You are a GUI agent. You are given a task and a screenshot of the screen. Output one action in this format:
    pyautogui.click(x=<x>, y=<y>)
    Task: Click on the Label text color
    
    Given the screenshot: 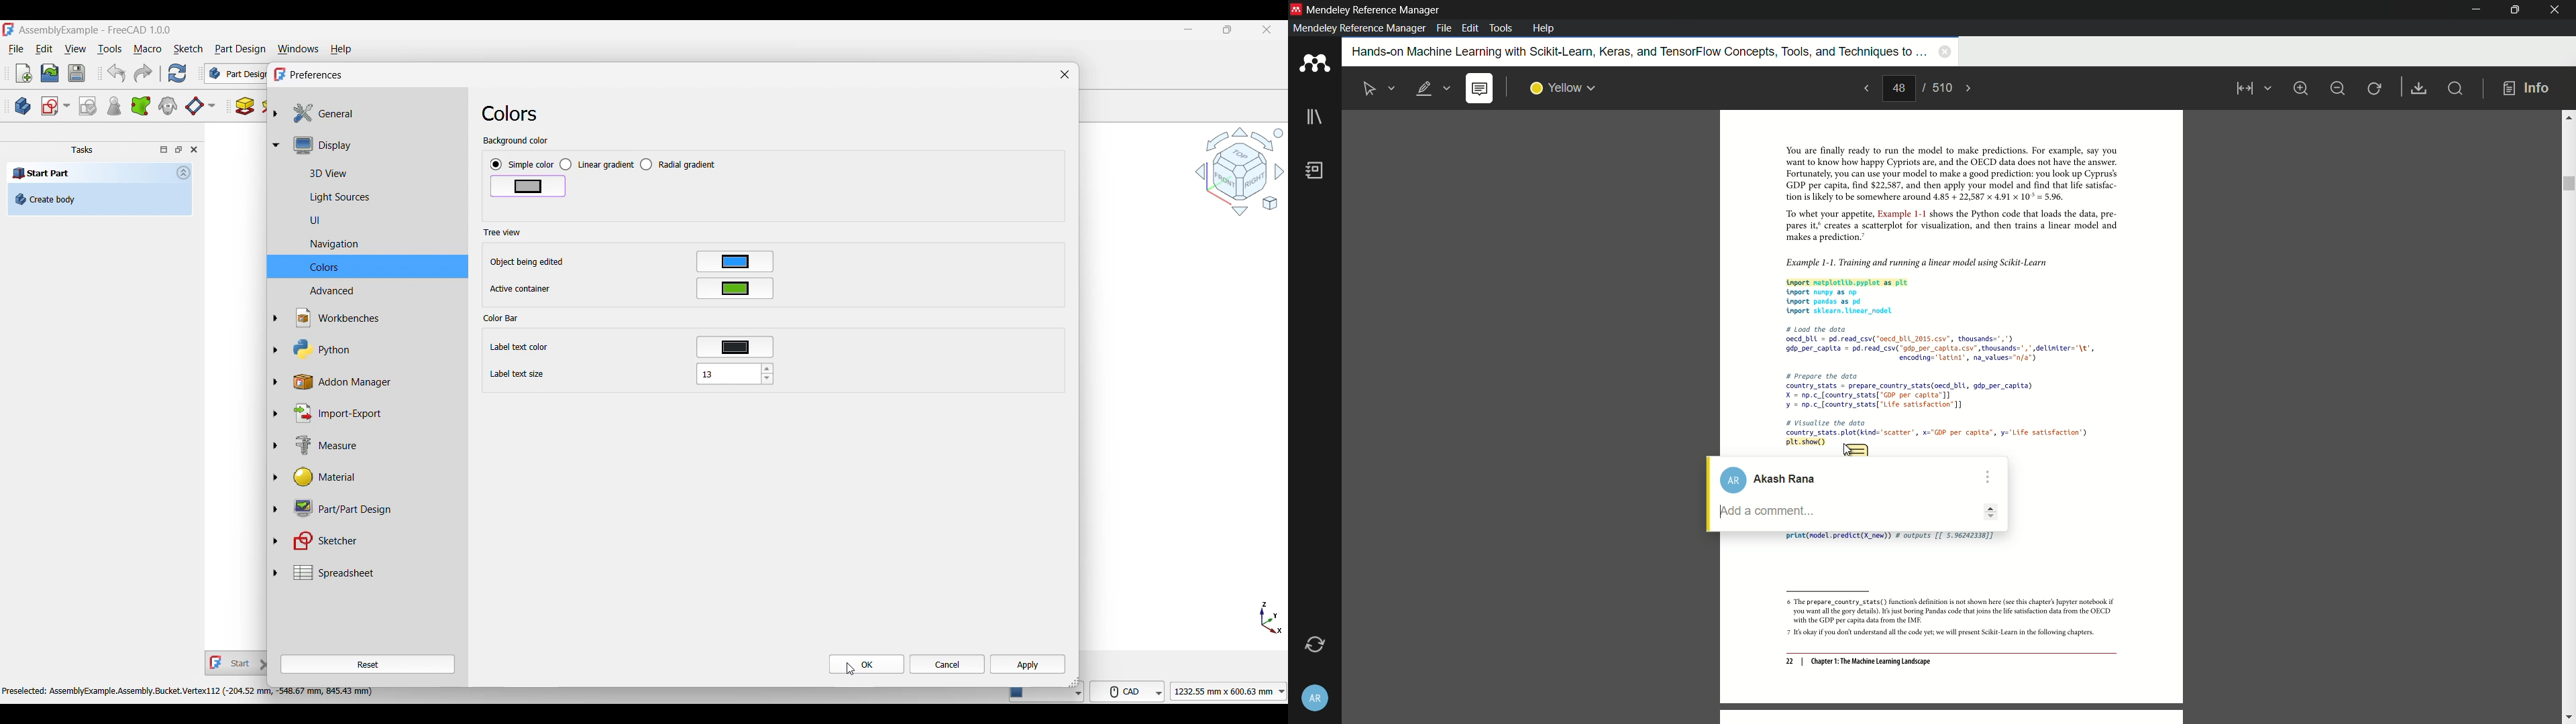 What is the action you would take?
    pyautogui.click(x=523, y=348)
    